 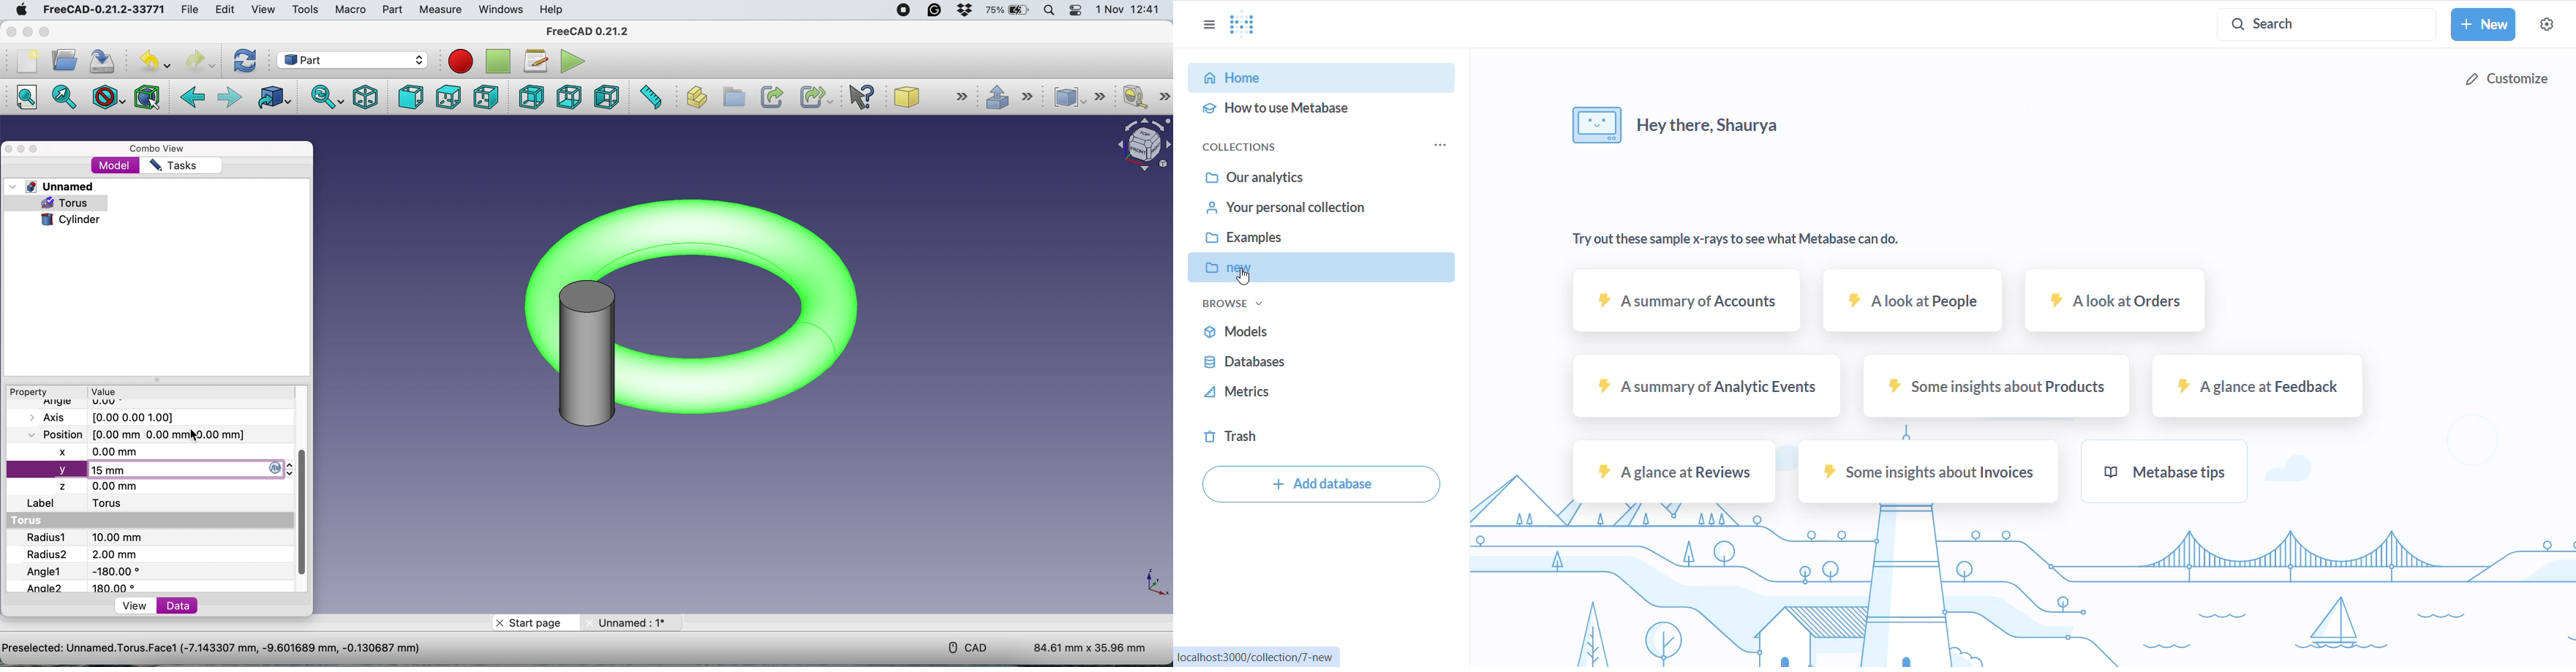 I want to click on object interface, so click(x=1141, y=147).